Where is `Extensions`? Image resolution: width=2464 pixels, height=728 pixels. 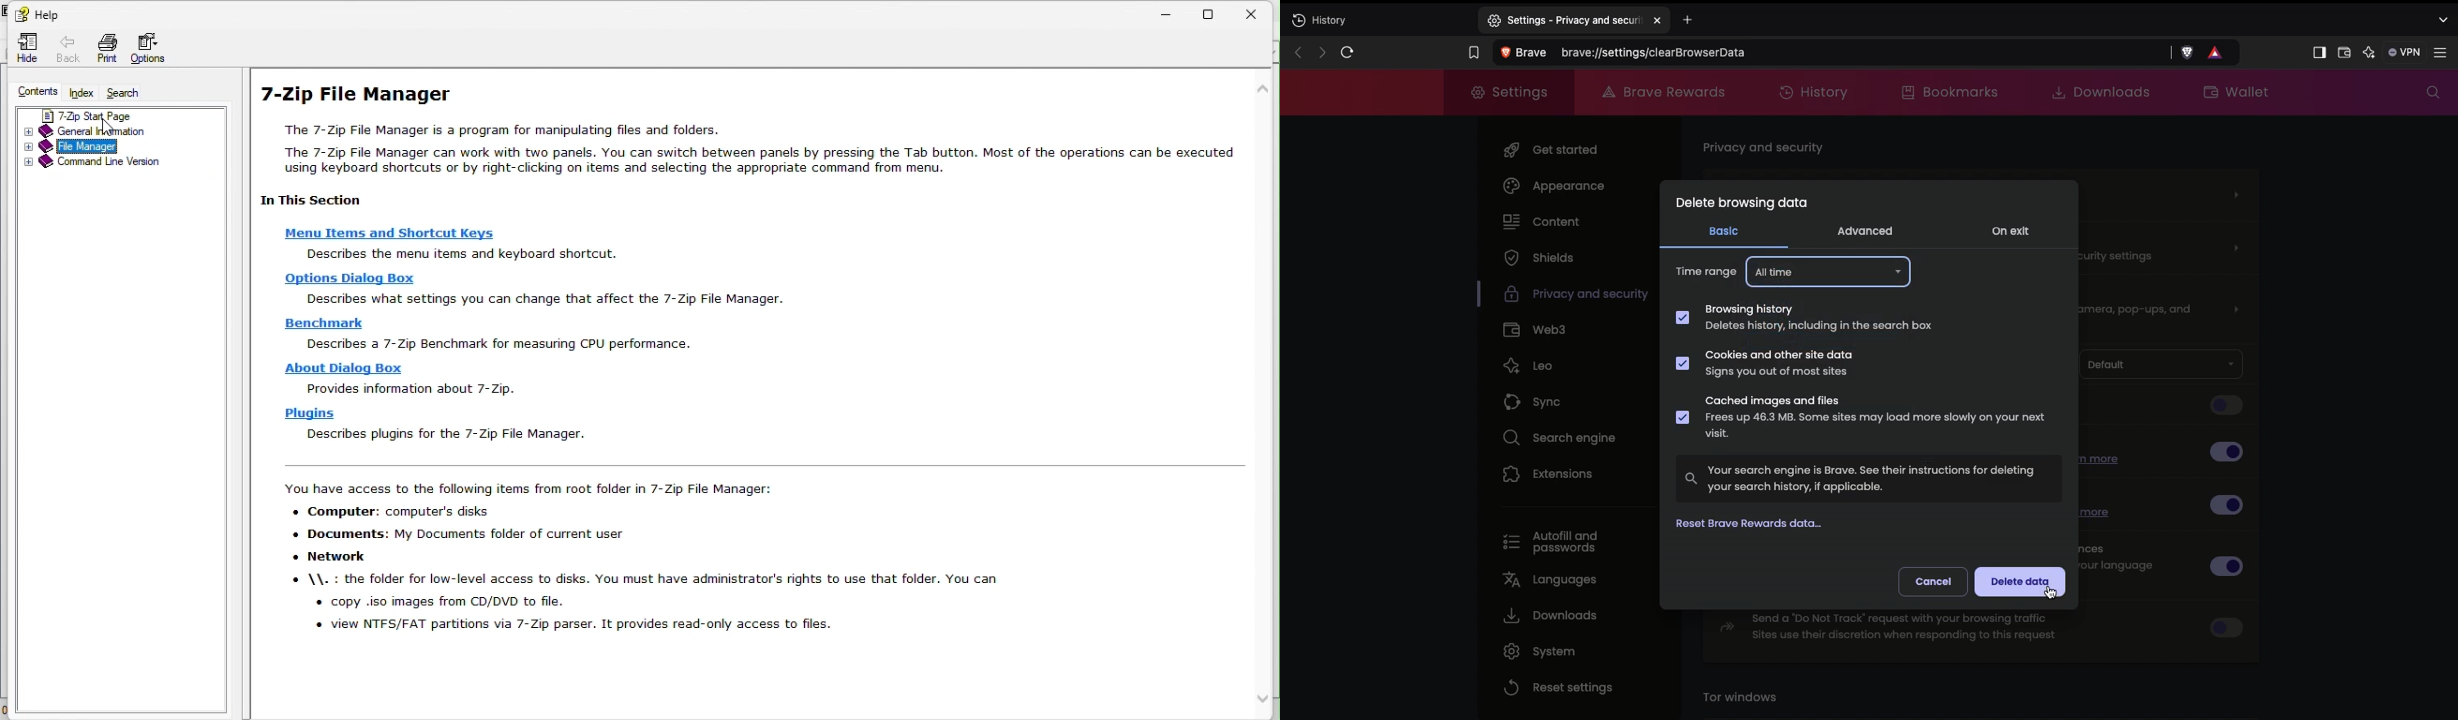 Extensions is located at coordinates (1548, 476).